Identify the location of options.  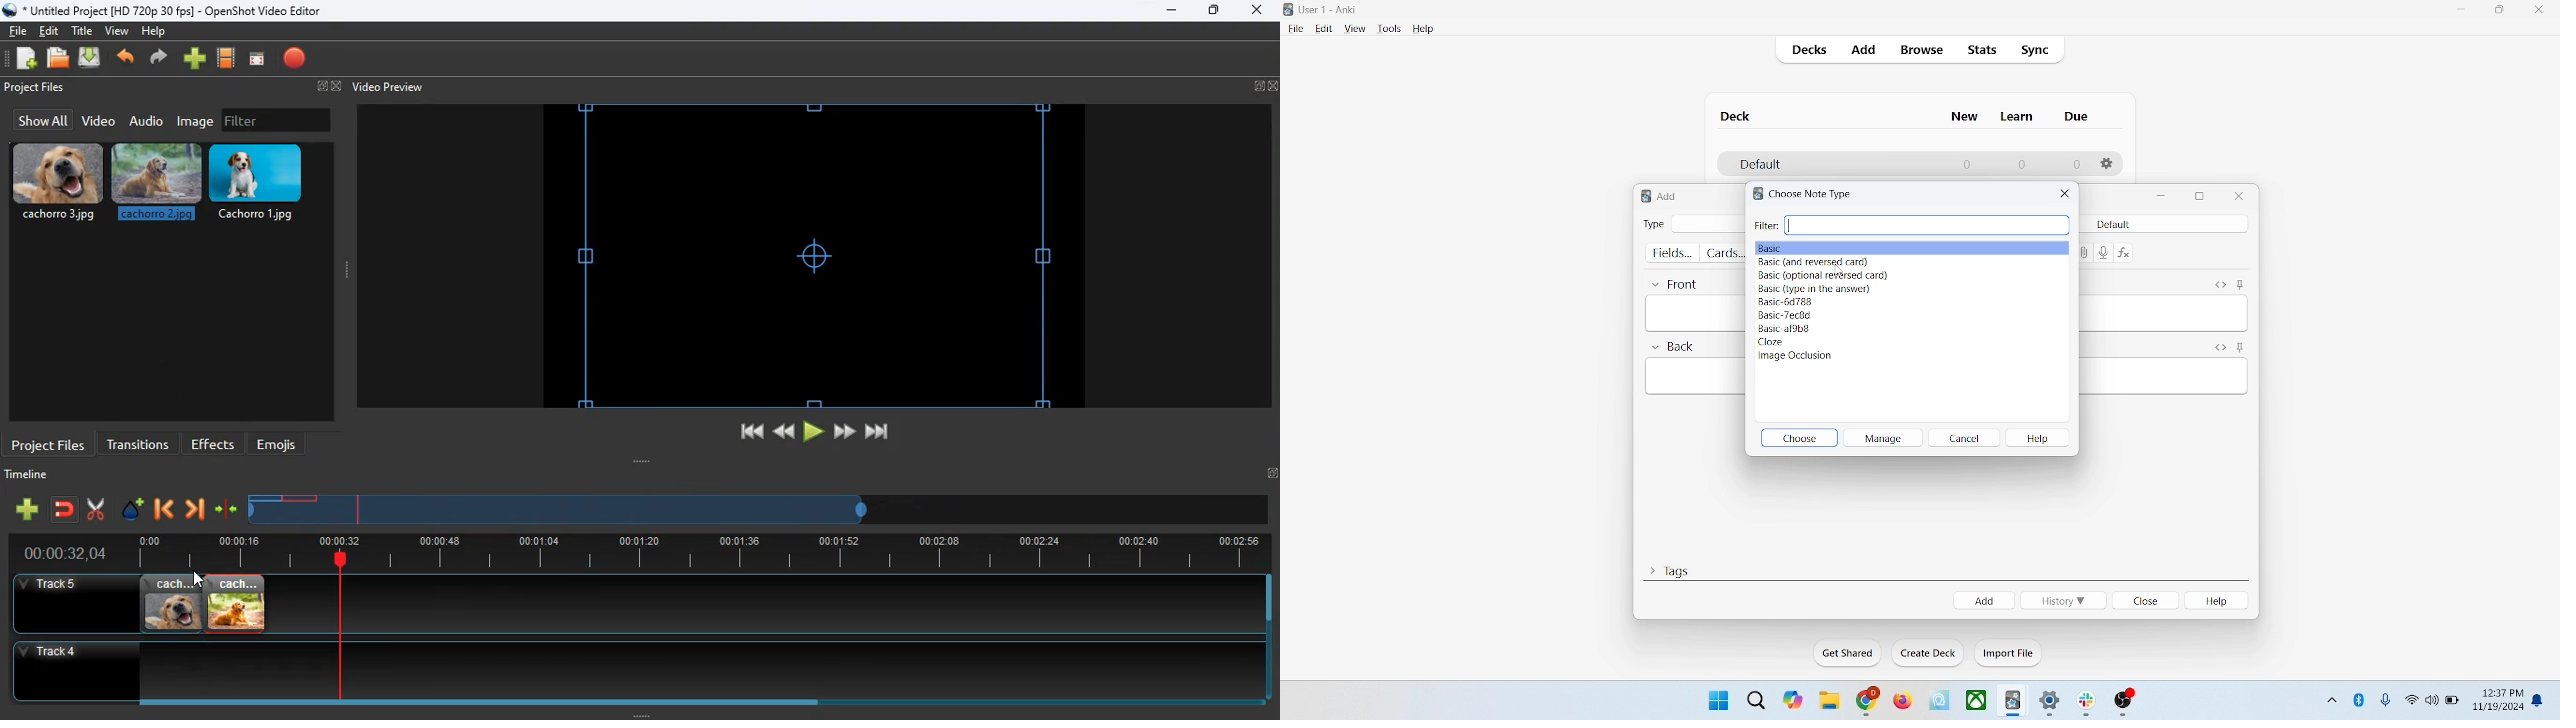
(2108, 164).